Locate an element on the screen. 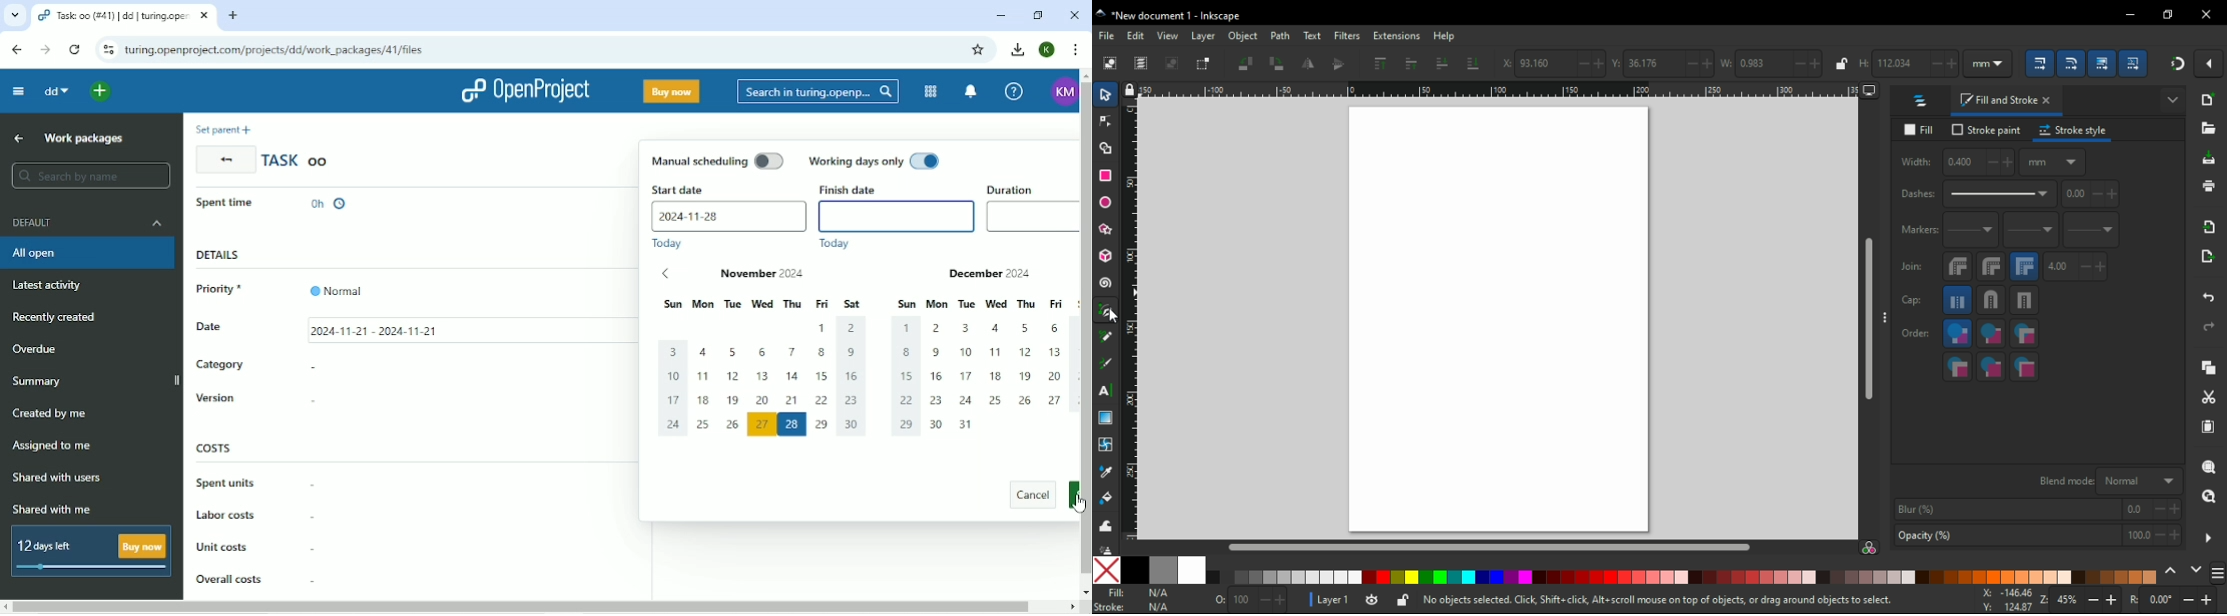 The image size is (2240, 616). empty finish date box is located at coordinates (899, 216).